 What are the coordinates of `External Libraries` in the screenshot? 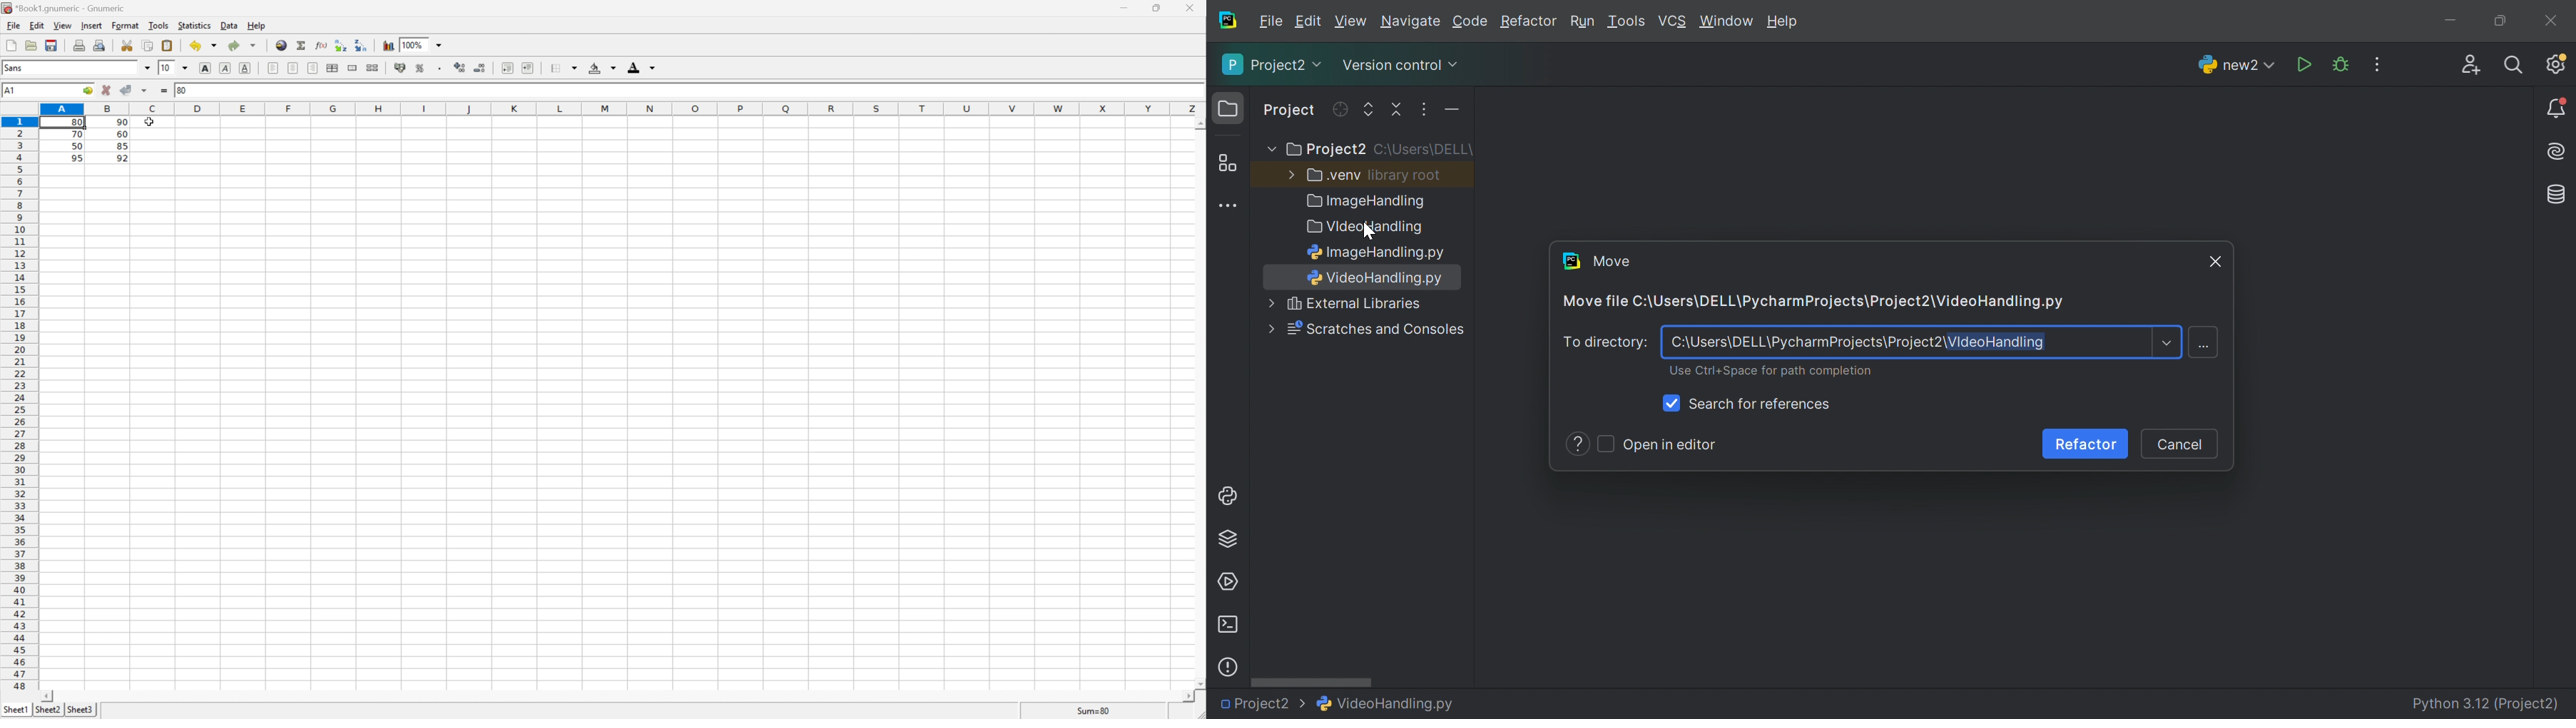 It's located at (1355, 304).